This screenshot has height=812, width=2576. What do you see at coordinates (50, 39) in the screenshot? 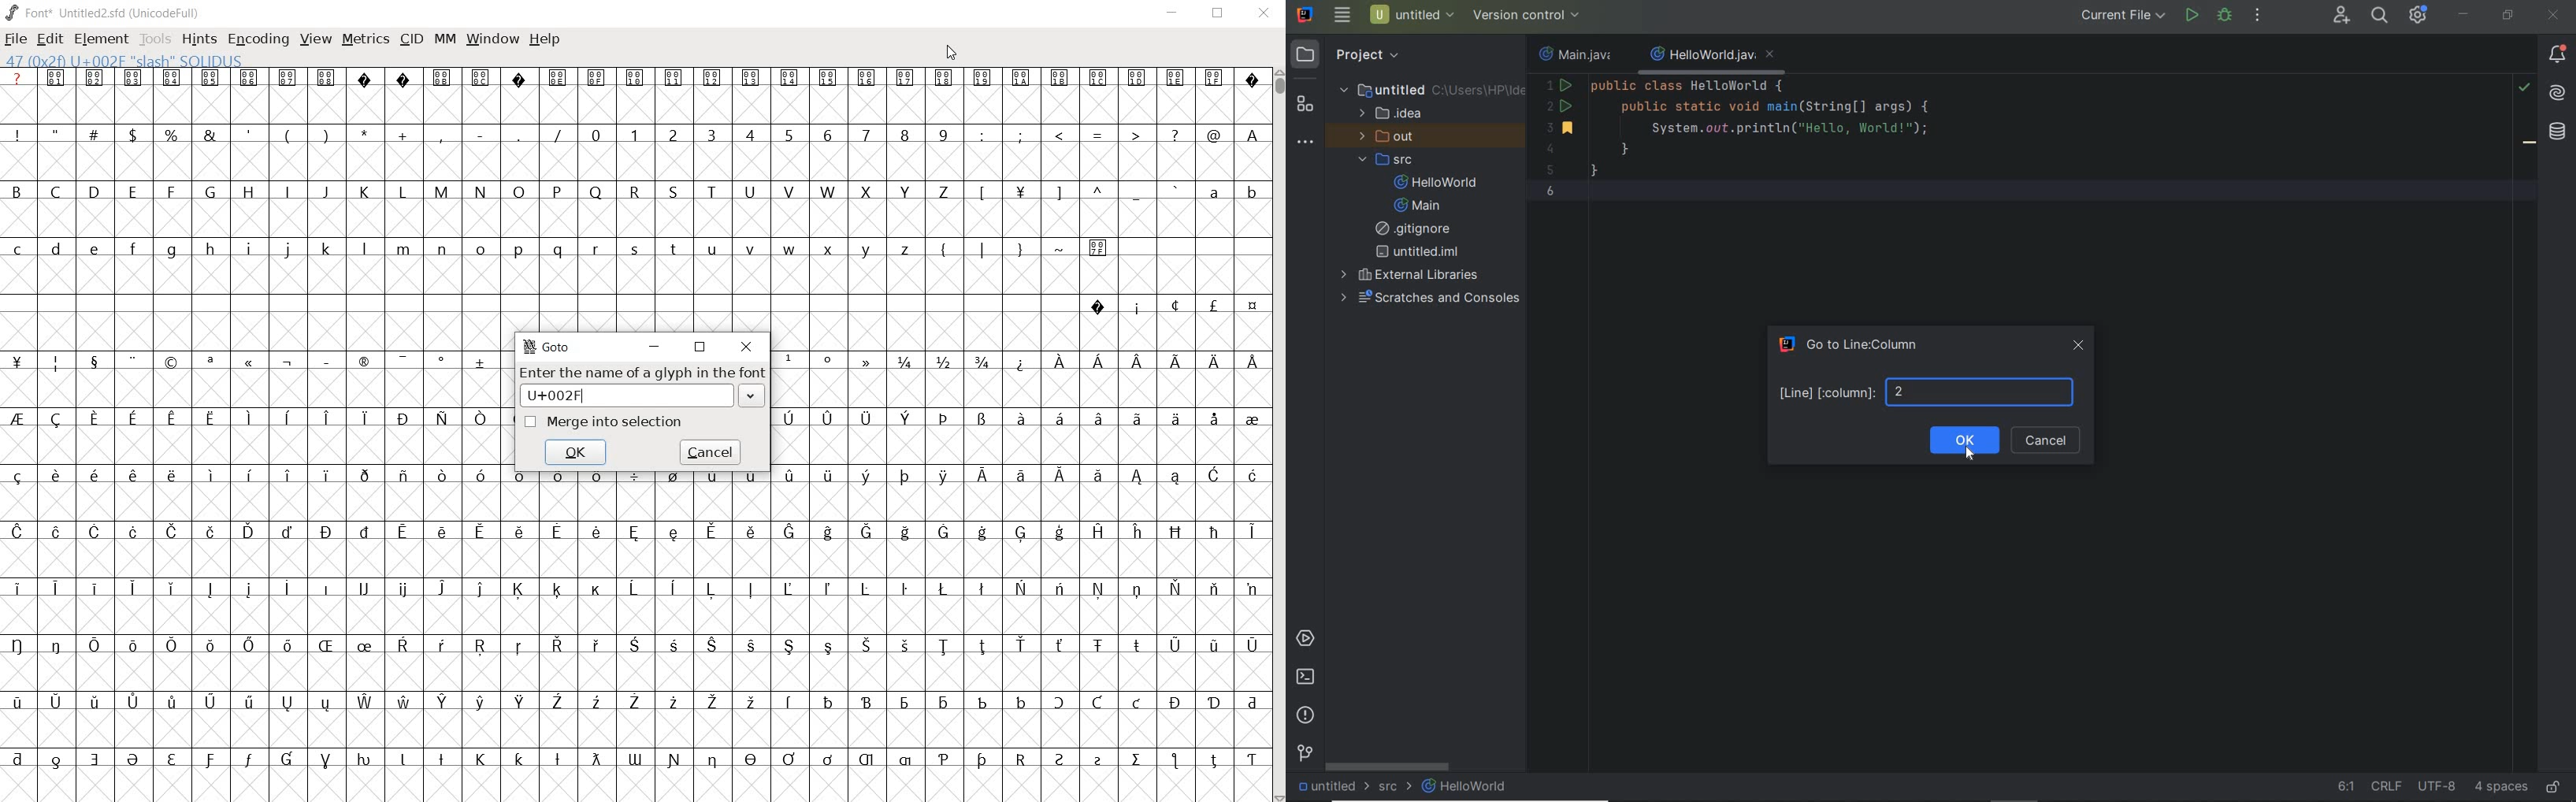
I see `EDIT` at bounding box center [50, 39].